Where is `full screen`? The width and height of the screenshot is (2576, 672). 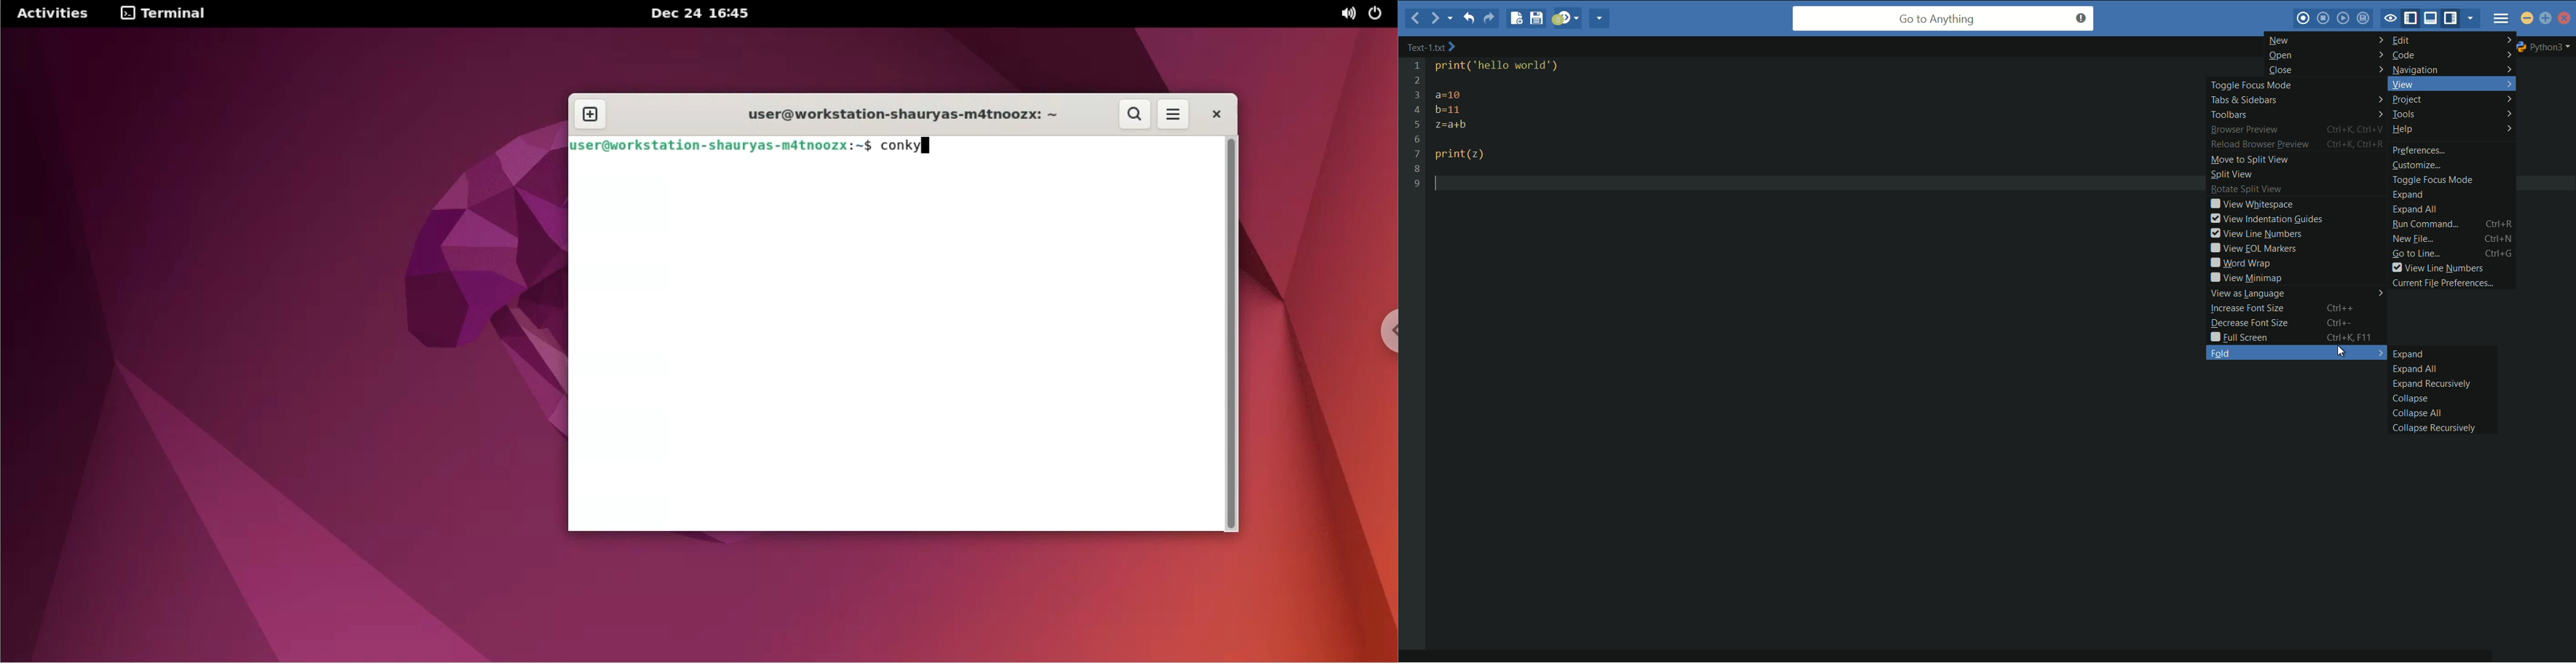 full screen is located at coordinates (2239, 338).